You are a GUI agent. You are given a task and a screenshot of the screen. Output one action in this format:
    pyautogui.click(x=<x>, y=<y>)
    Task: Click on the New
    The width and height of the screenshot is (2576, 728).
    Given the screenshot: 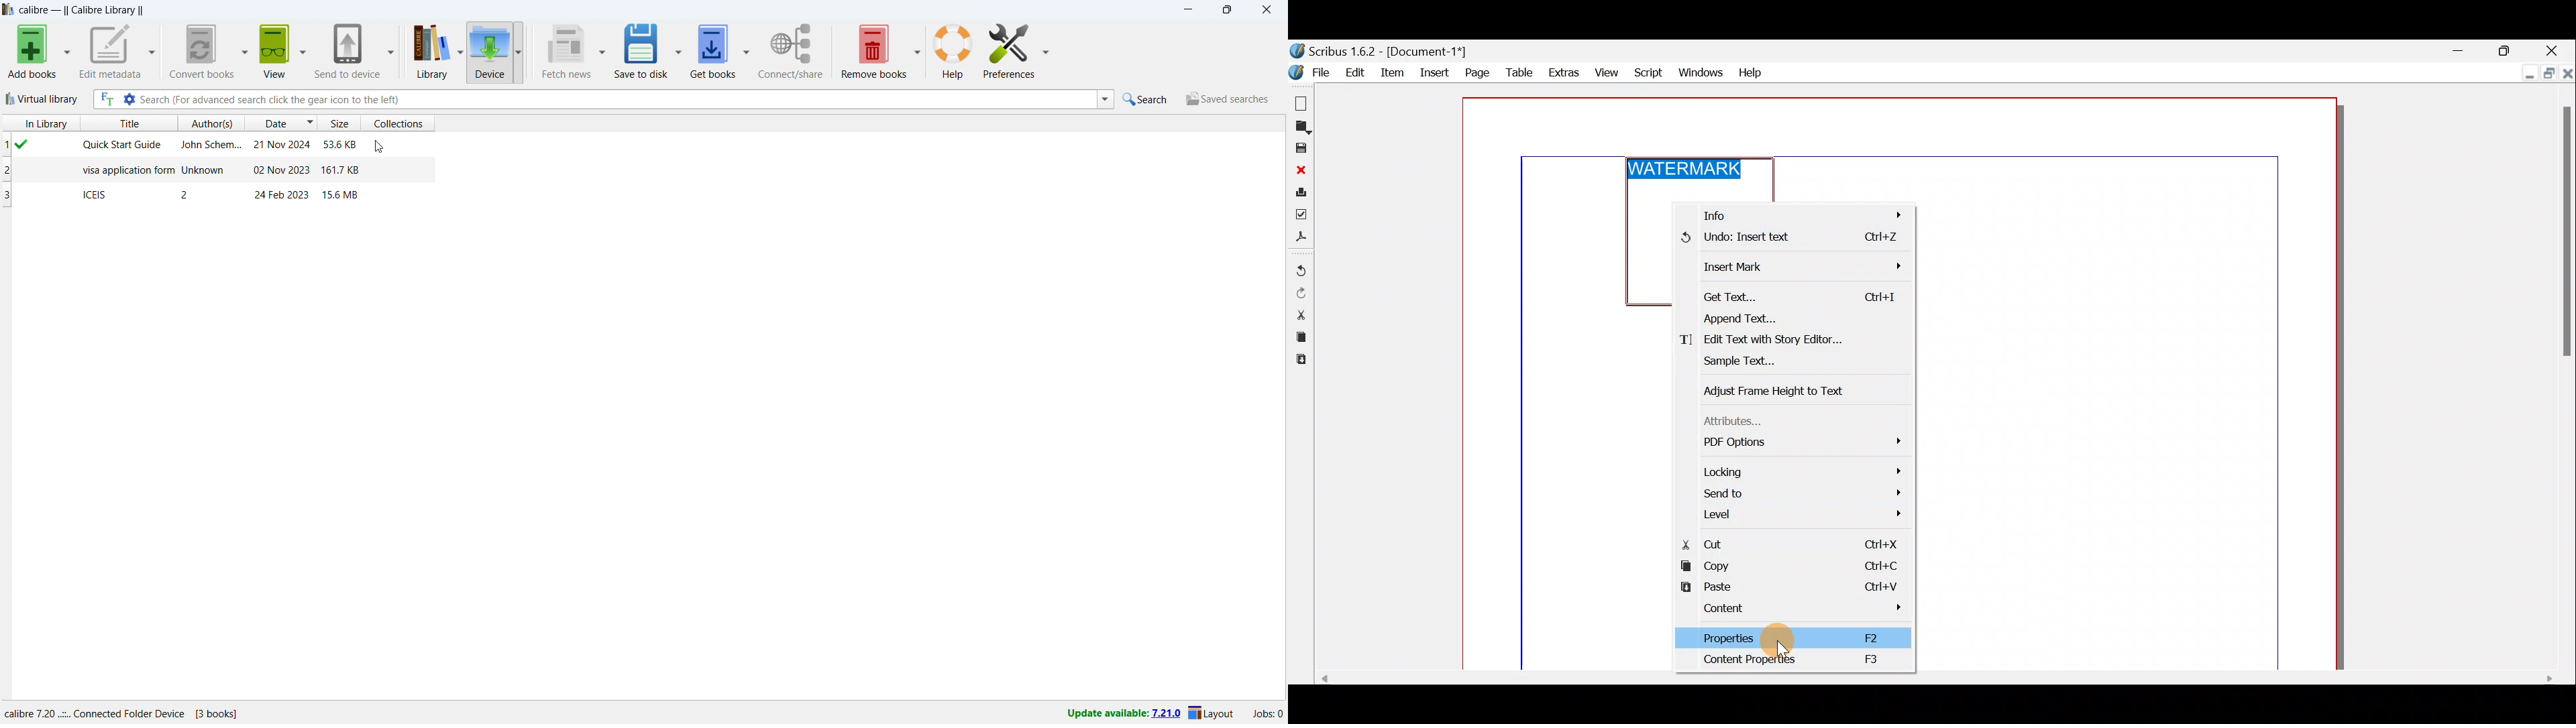 What is the action you would take?
    pyautogui.click(x=1299, y=101)
    